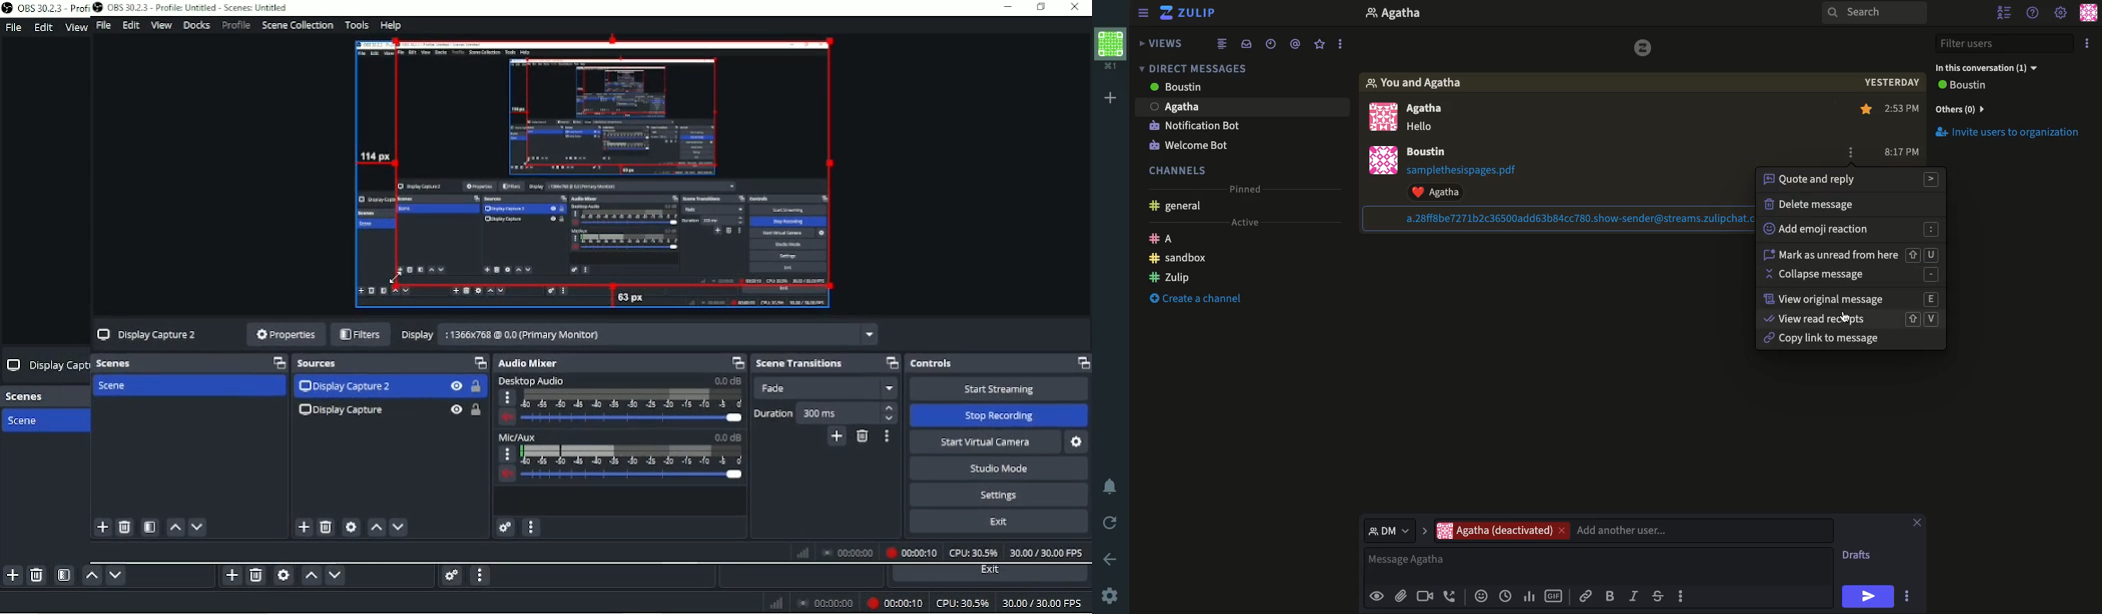 The width and height of the screenshot is (2128, 616). What do you see at coordinates (1214, 110) in the screenshot?
I see `agatha` at bounding box center [1214, 110].